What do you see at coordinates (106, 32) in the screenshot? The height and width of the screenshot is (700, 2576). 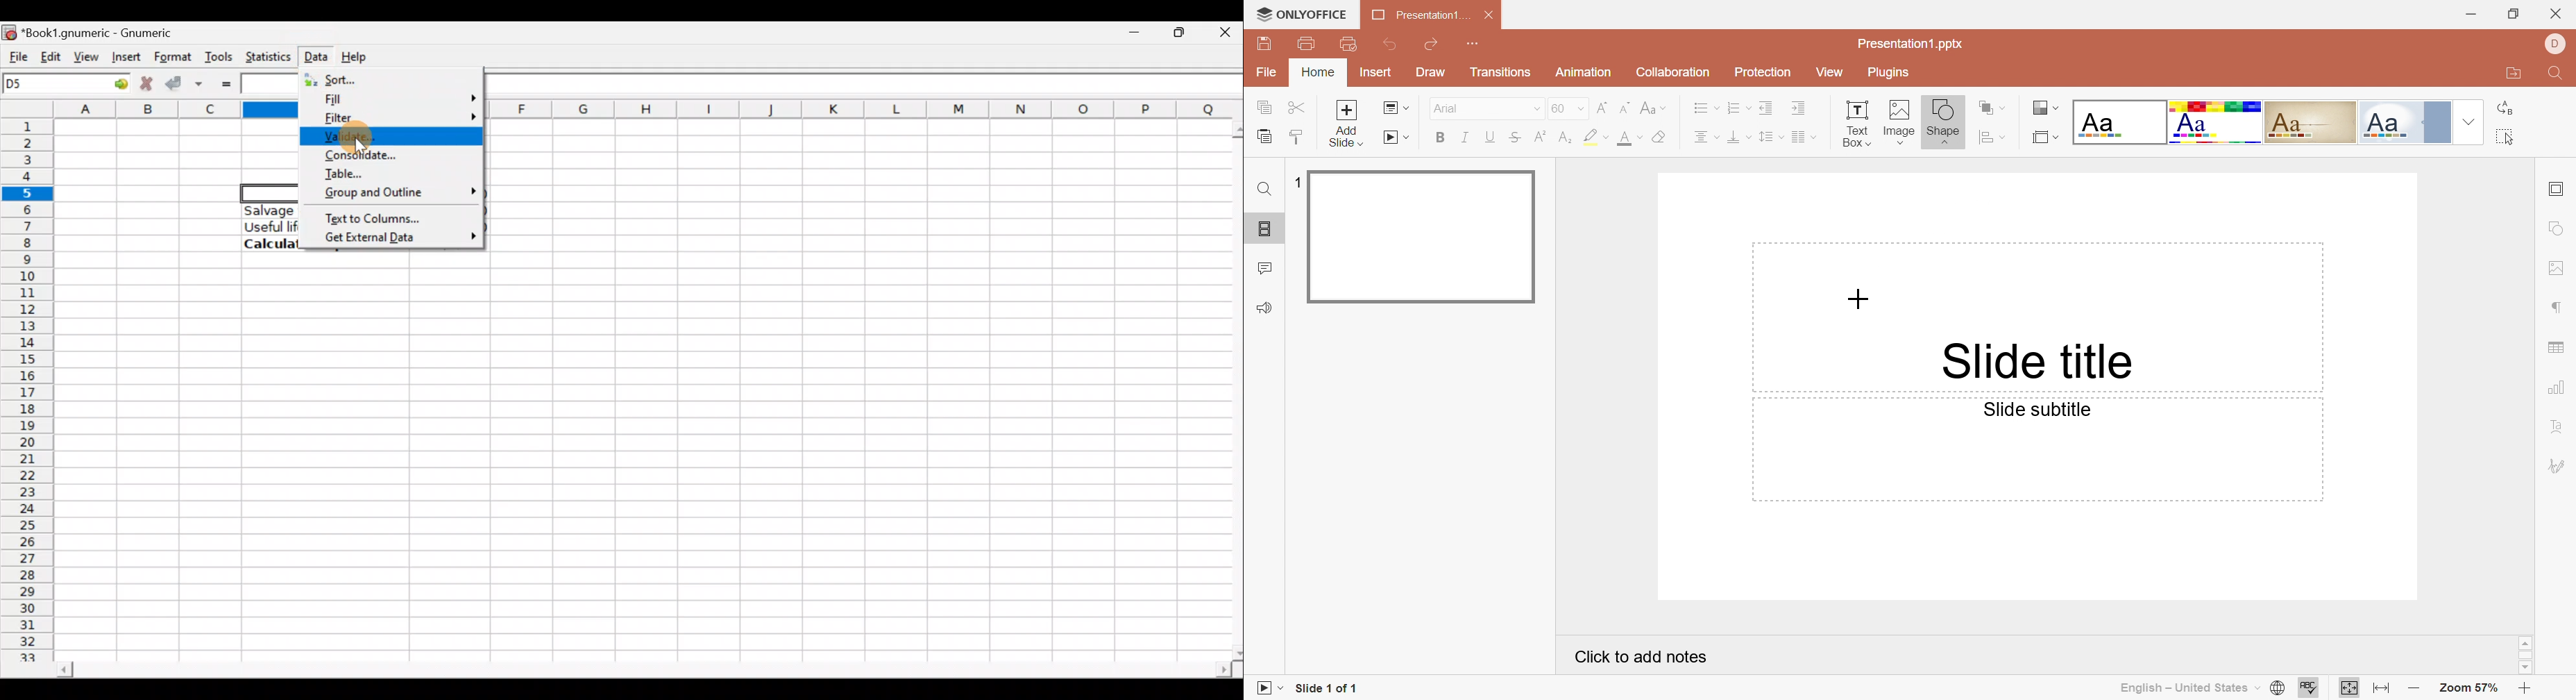 I see `Book1.gnumeric - Gnumeric` at bounding box center [106, 32].